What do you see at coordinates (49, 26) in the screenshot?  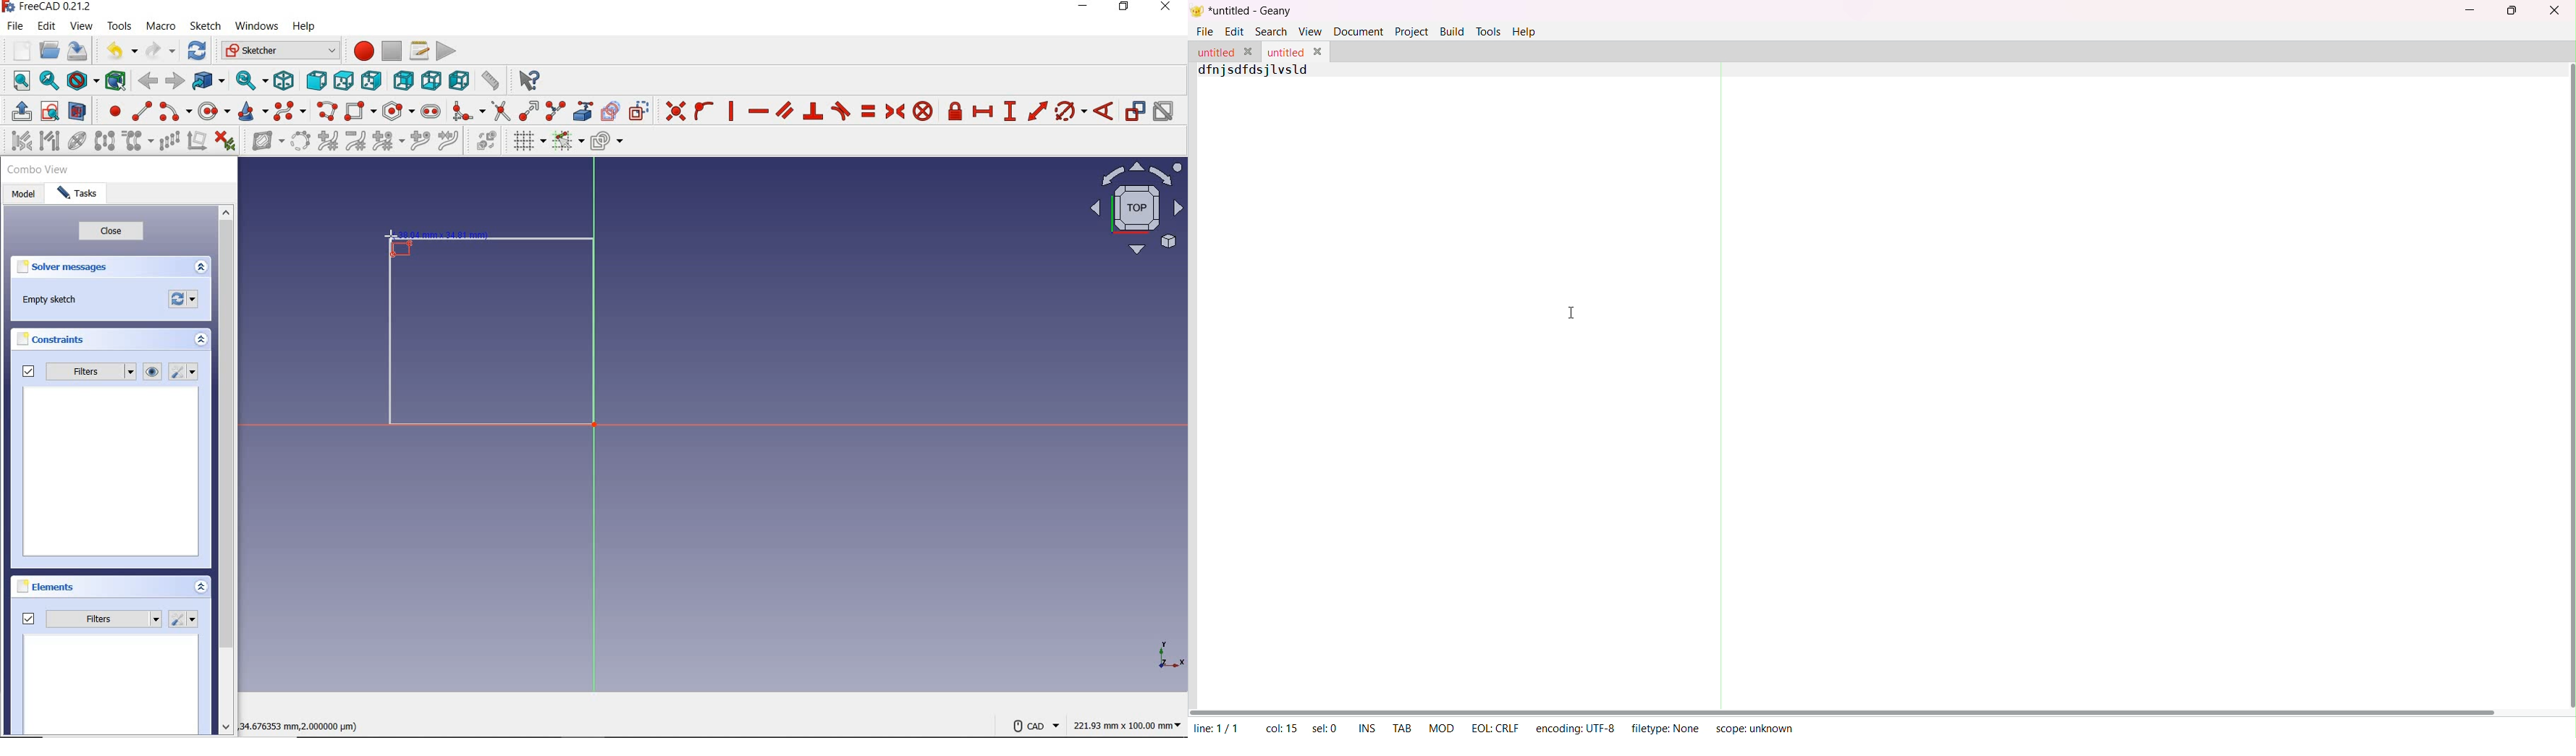 I see `edit` at bounding box center [49, 26].